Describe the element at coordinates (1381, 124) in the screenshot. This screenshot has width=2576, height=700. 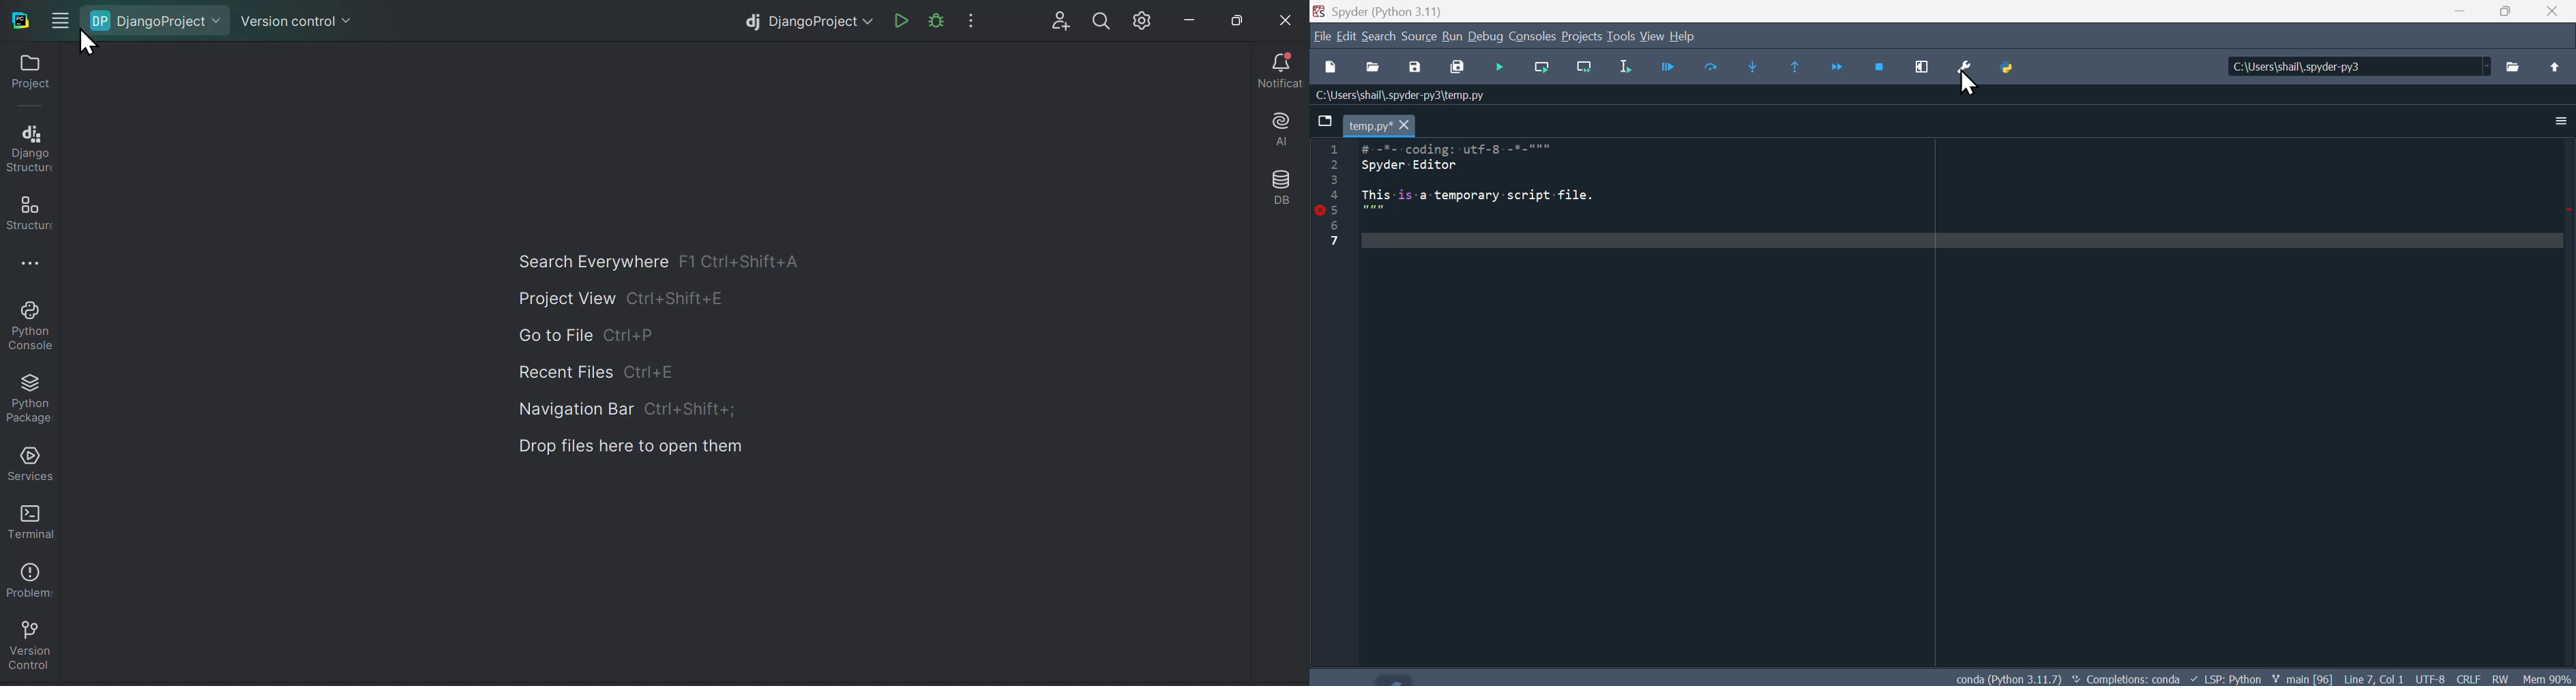
I see ` temp.py*` at that location.